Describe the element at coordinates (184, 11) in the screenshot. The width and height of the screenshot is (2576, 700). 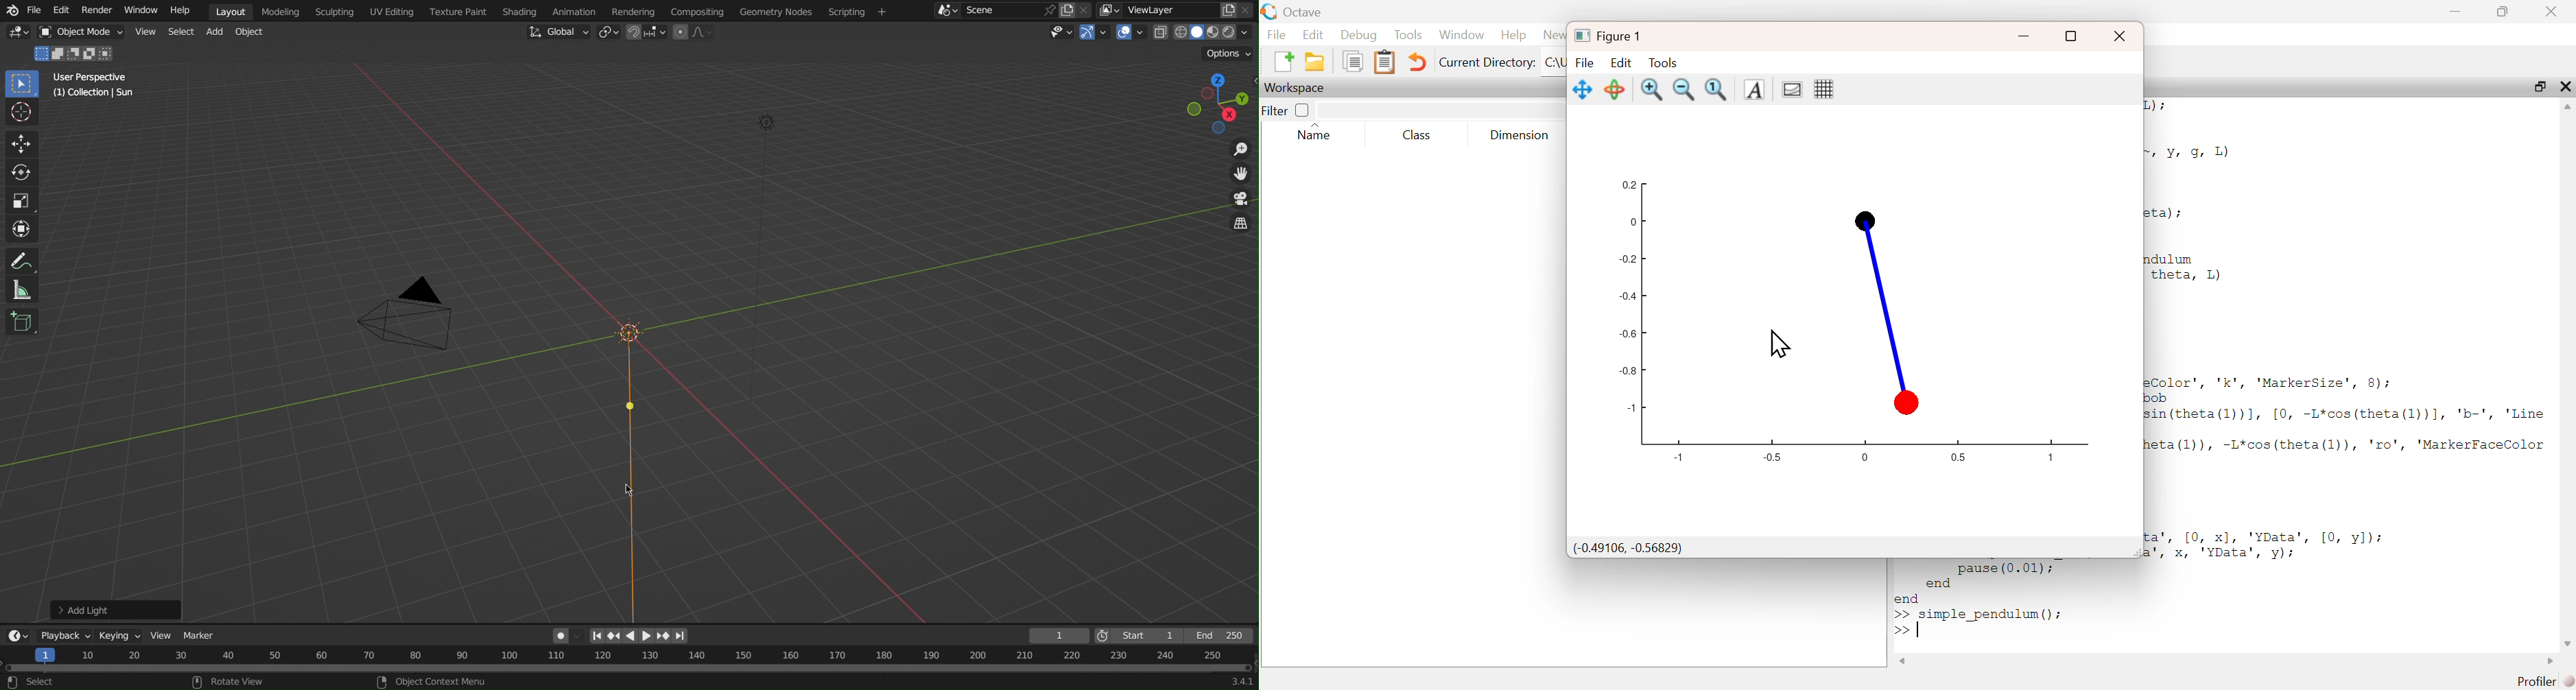
I see `Help` at that location.